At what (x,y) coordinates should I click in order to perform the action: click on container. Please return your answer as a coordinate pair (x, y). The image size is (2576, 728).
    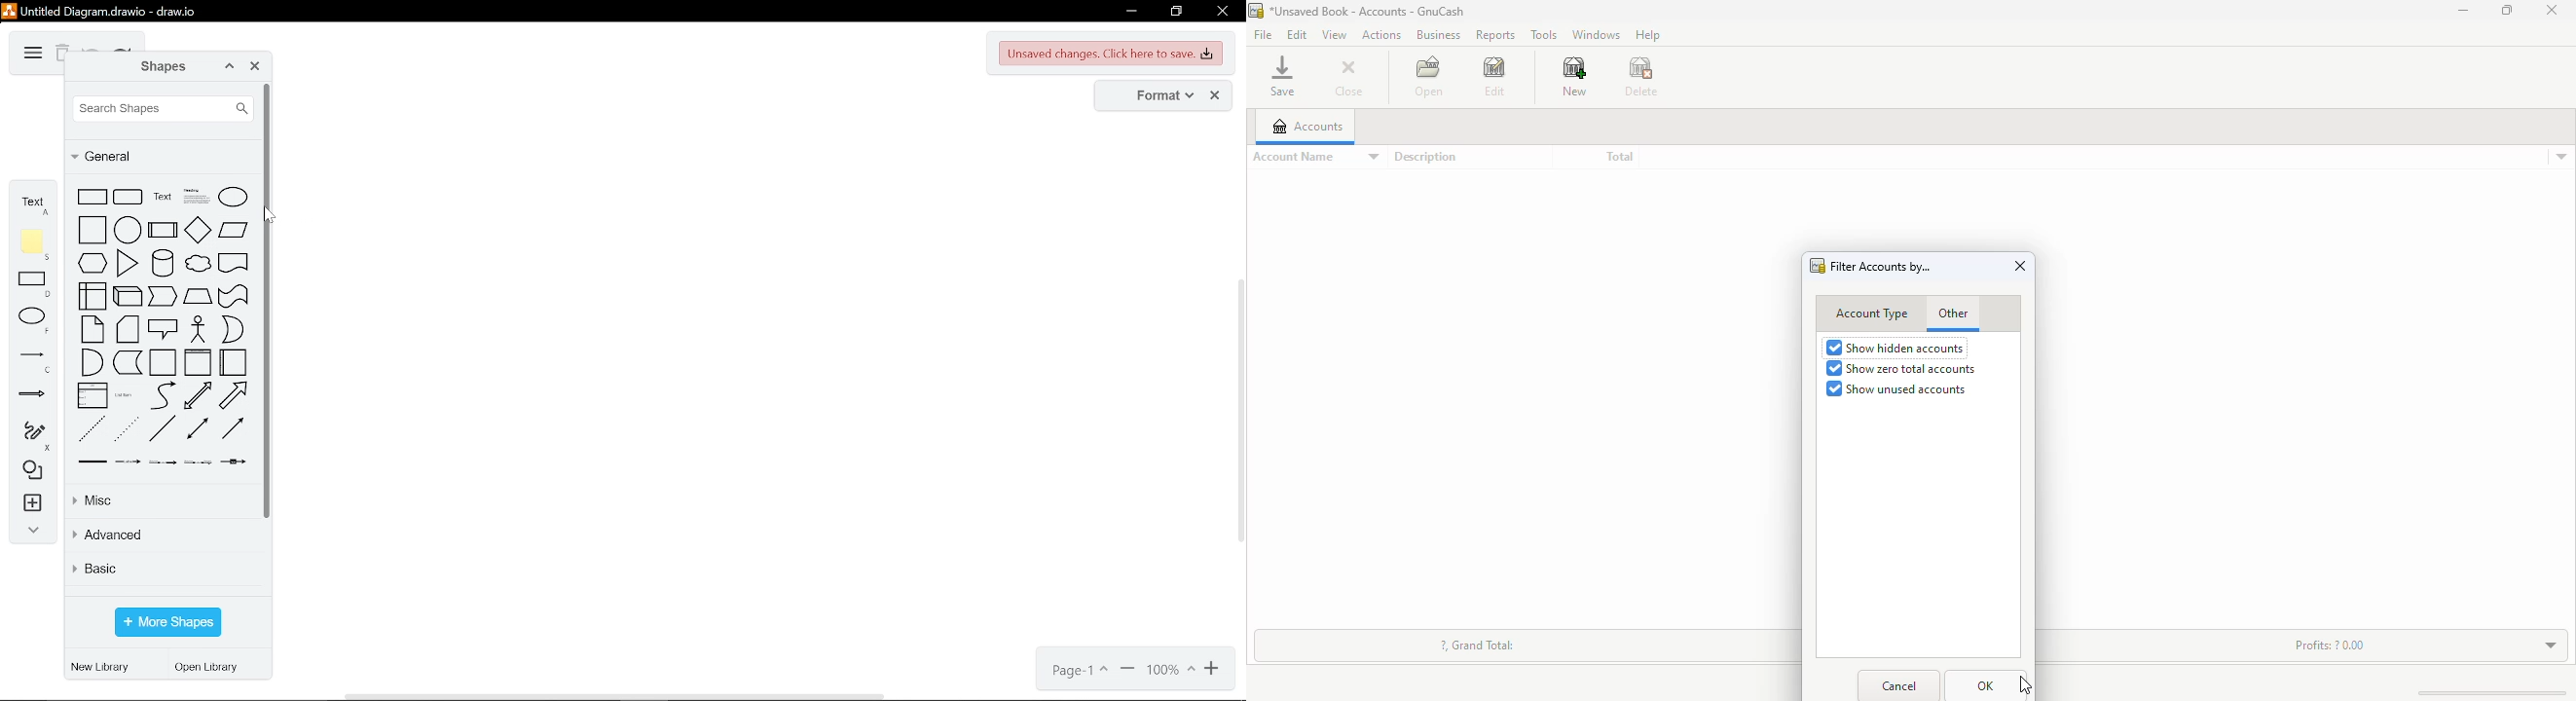
    Looking at the image, I should click on (163, 362).